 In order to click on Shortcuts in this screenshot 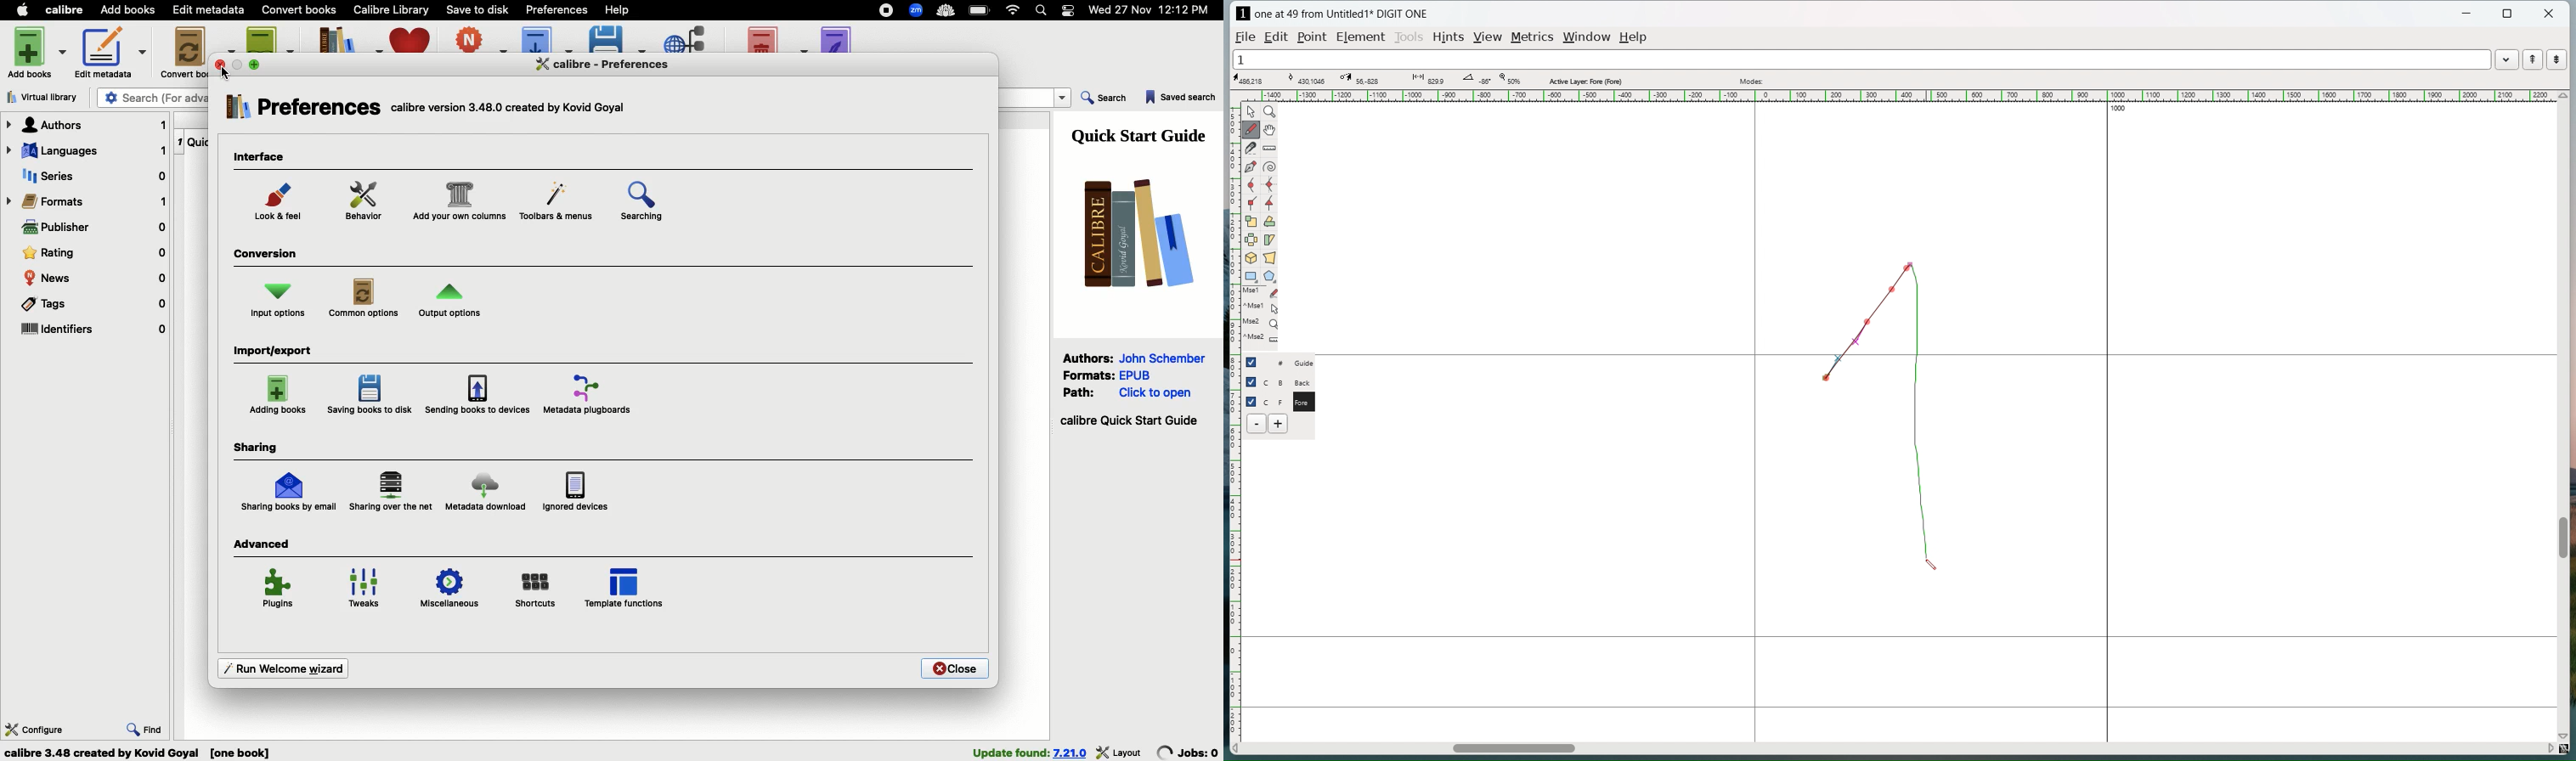, I will do `click(536, 589)`.